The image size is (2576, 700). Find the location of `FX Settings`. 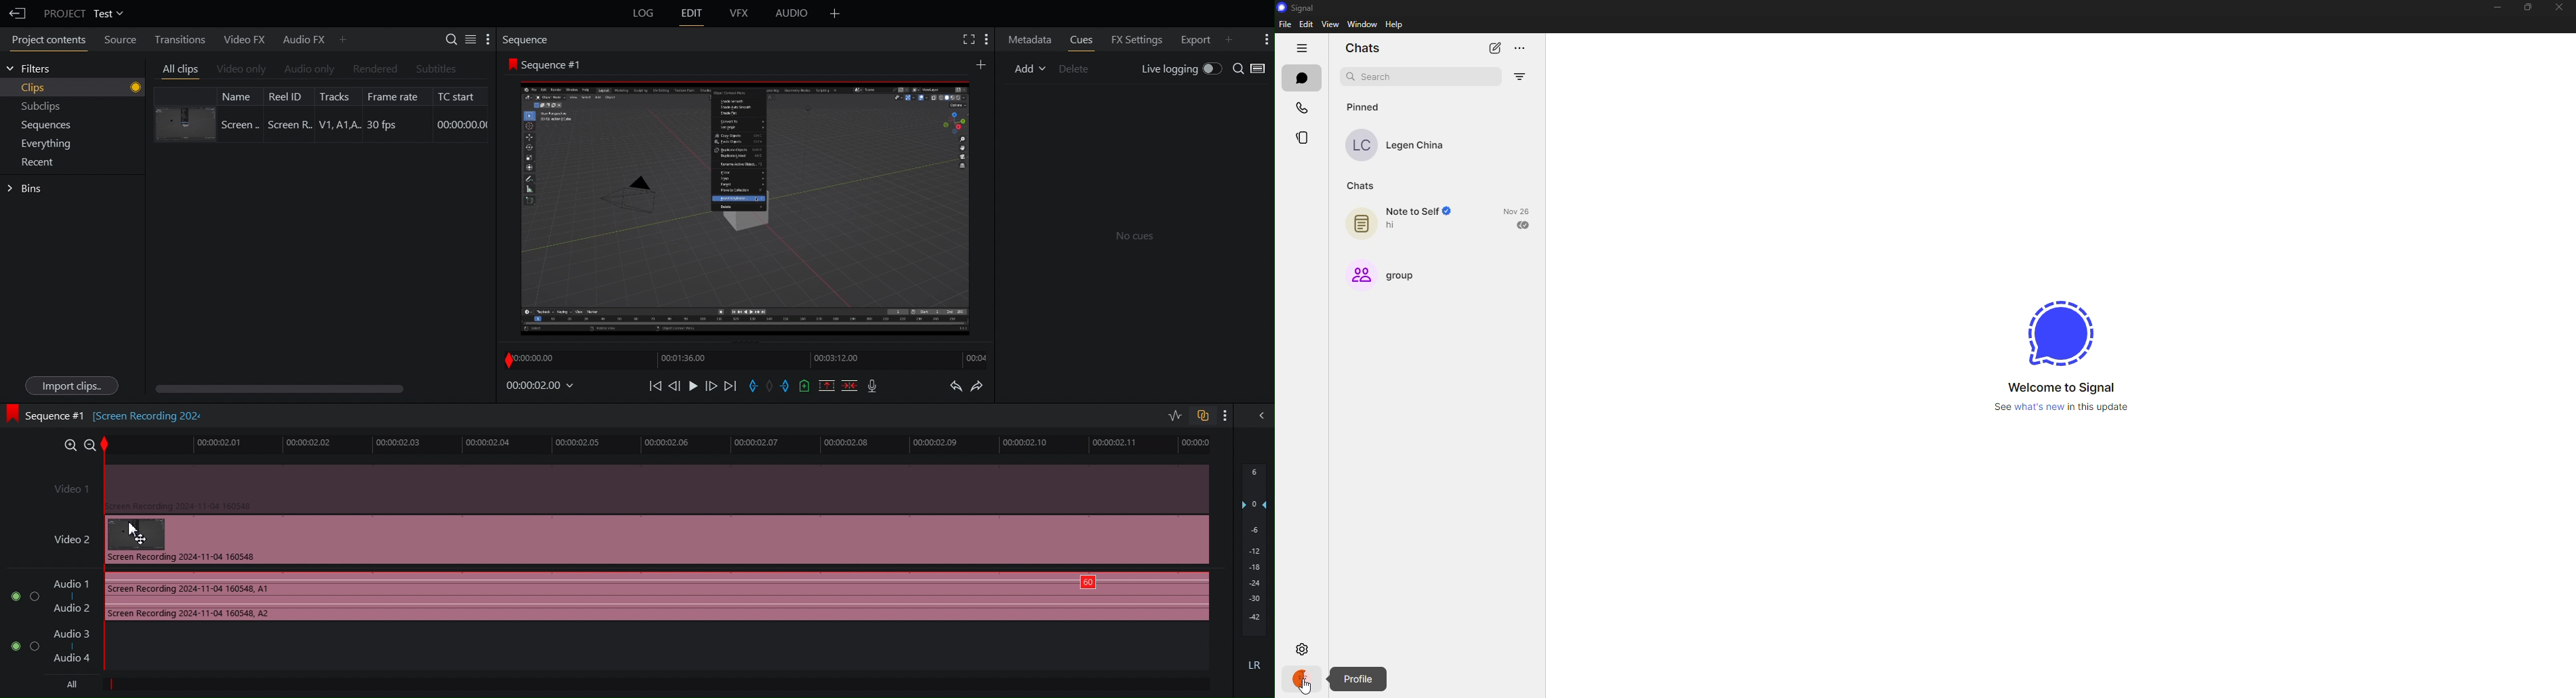

FX Settings is located at coordinates (1136, 40).